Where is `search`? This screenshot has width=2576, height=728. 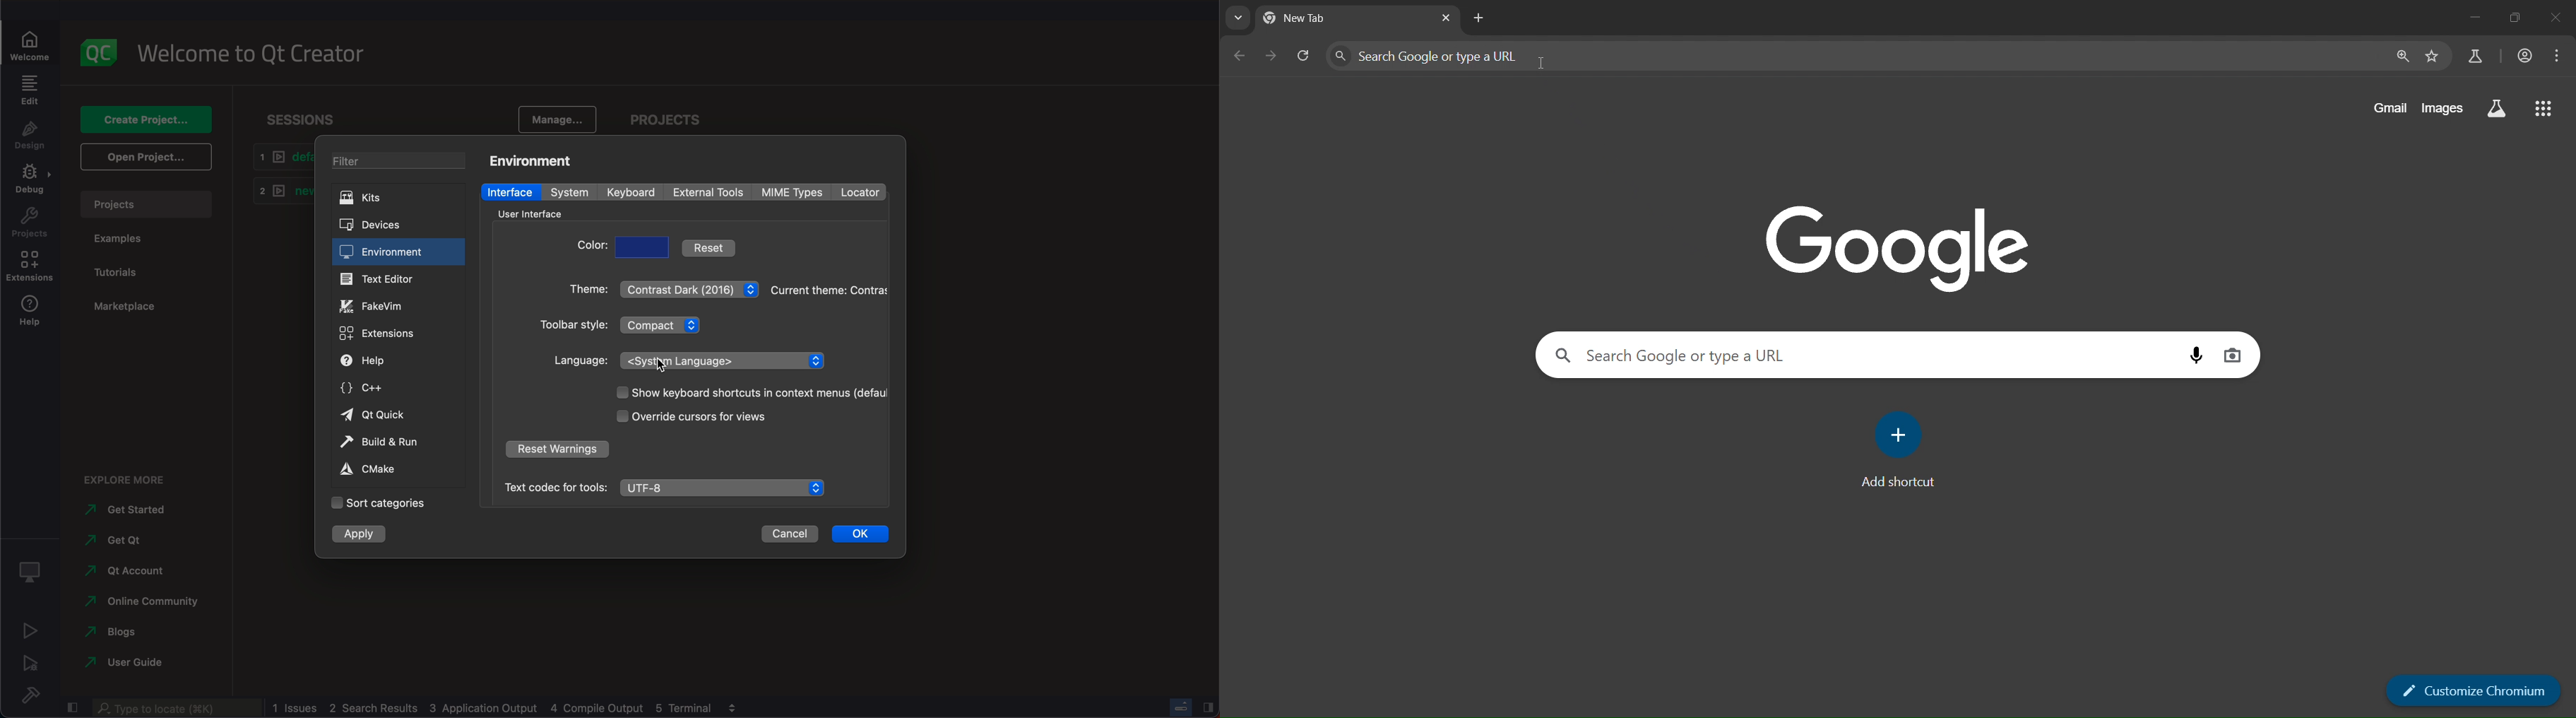
search is located at coordinates (1728, 355).